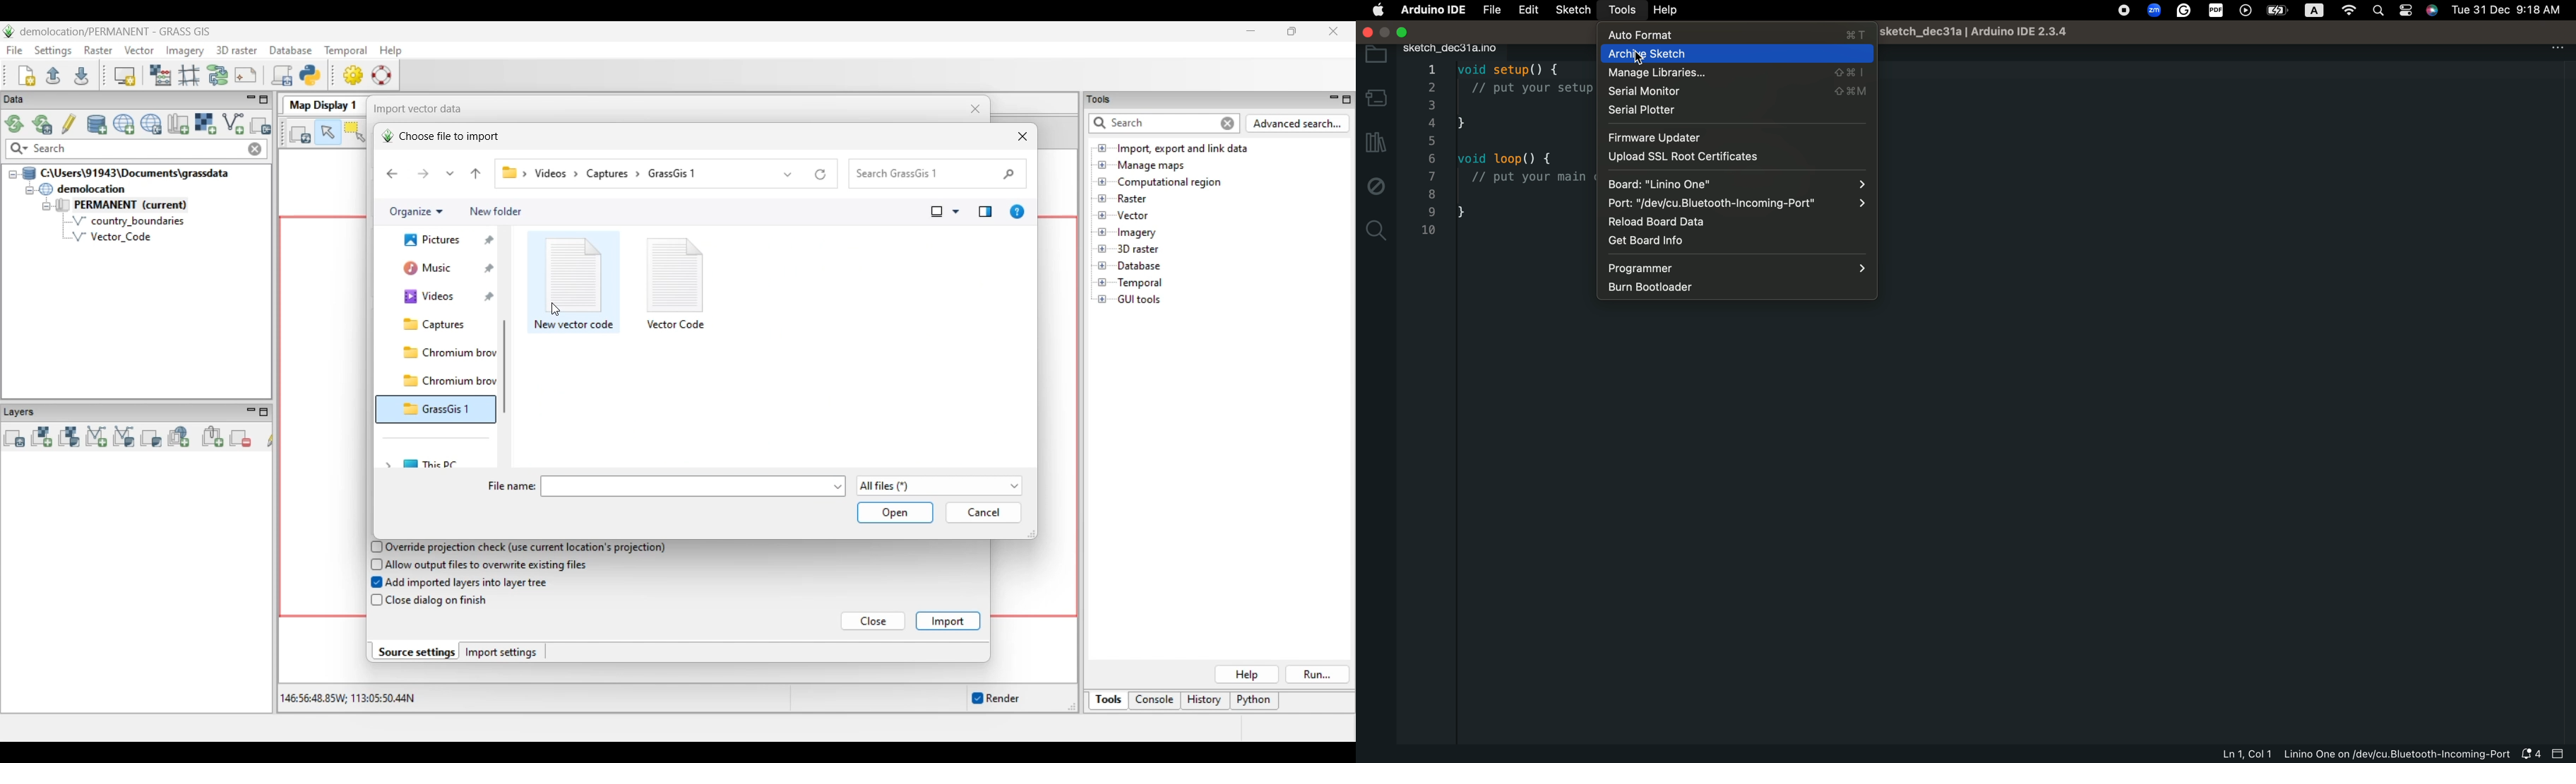  I want to click on port, so click(1737, 205).